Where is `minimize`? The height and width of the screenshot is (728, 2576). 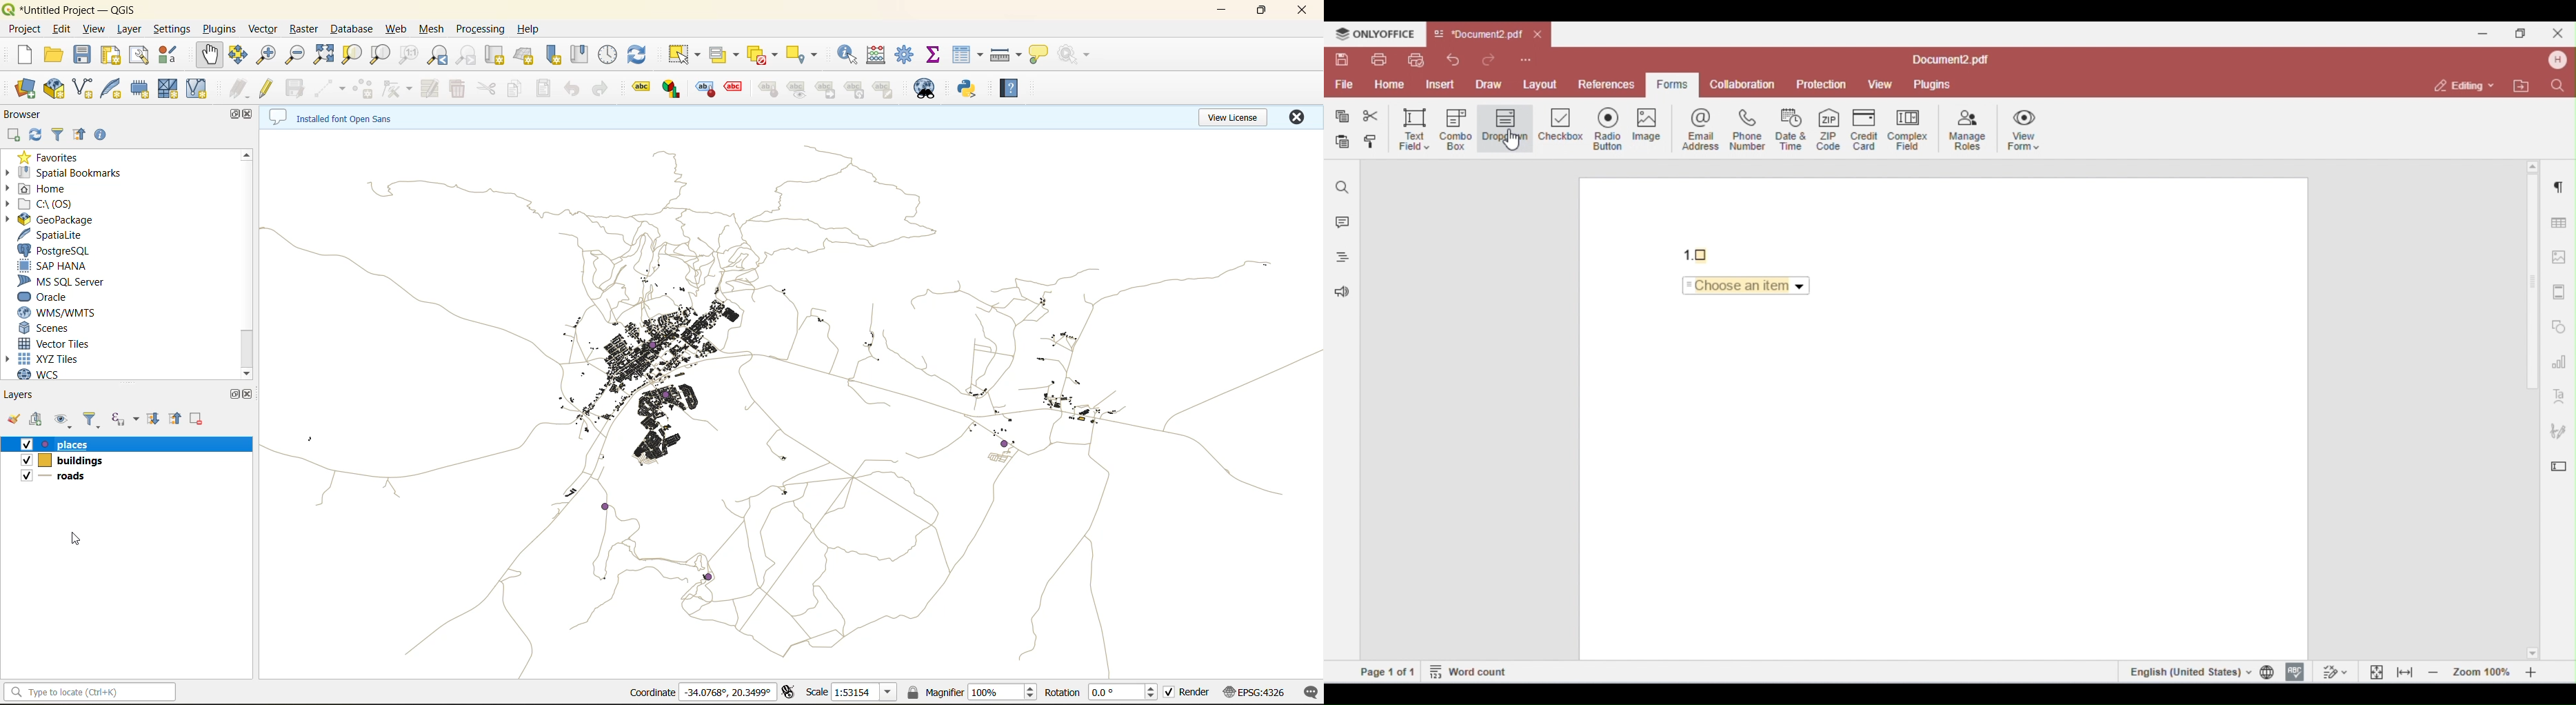 minimize is located at coordinates (1221, 10).